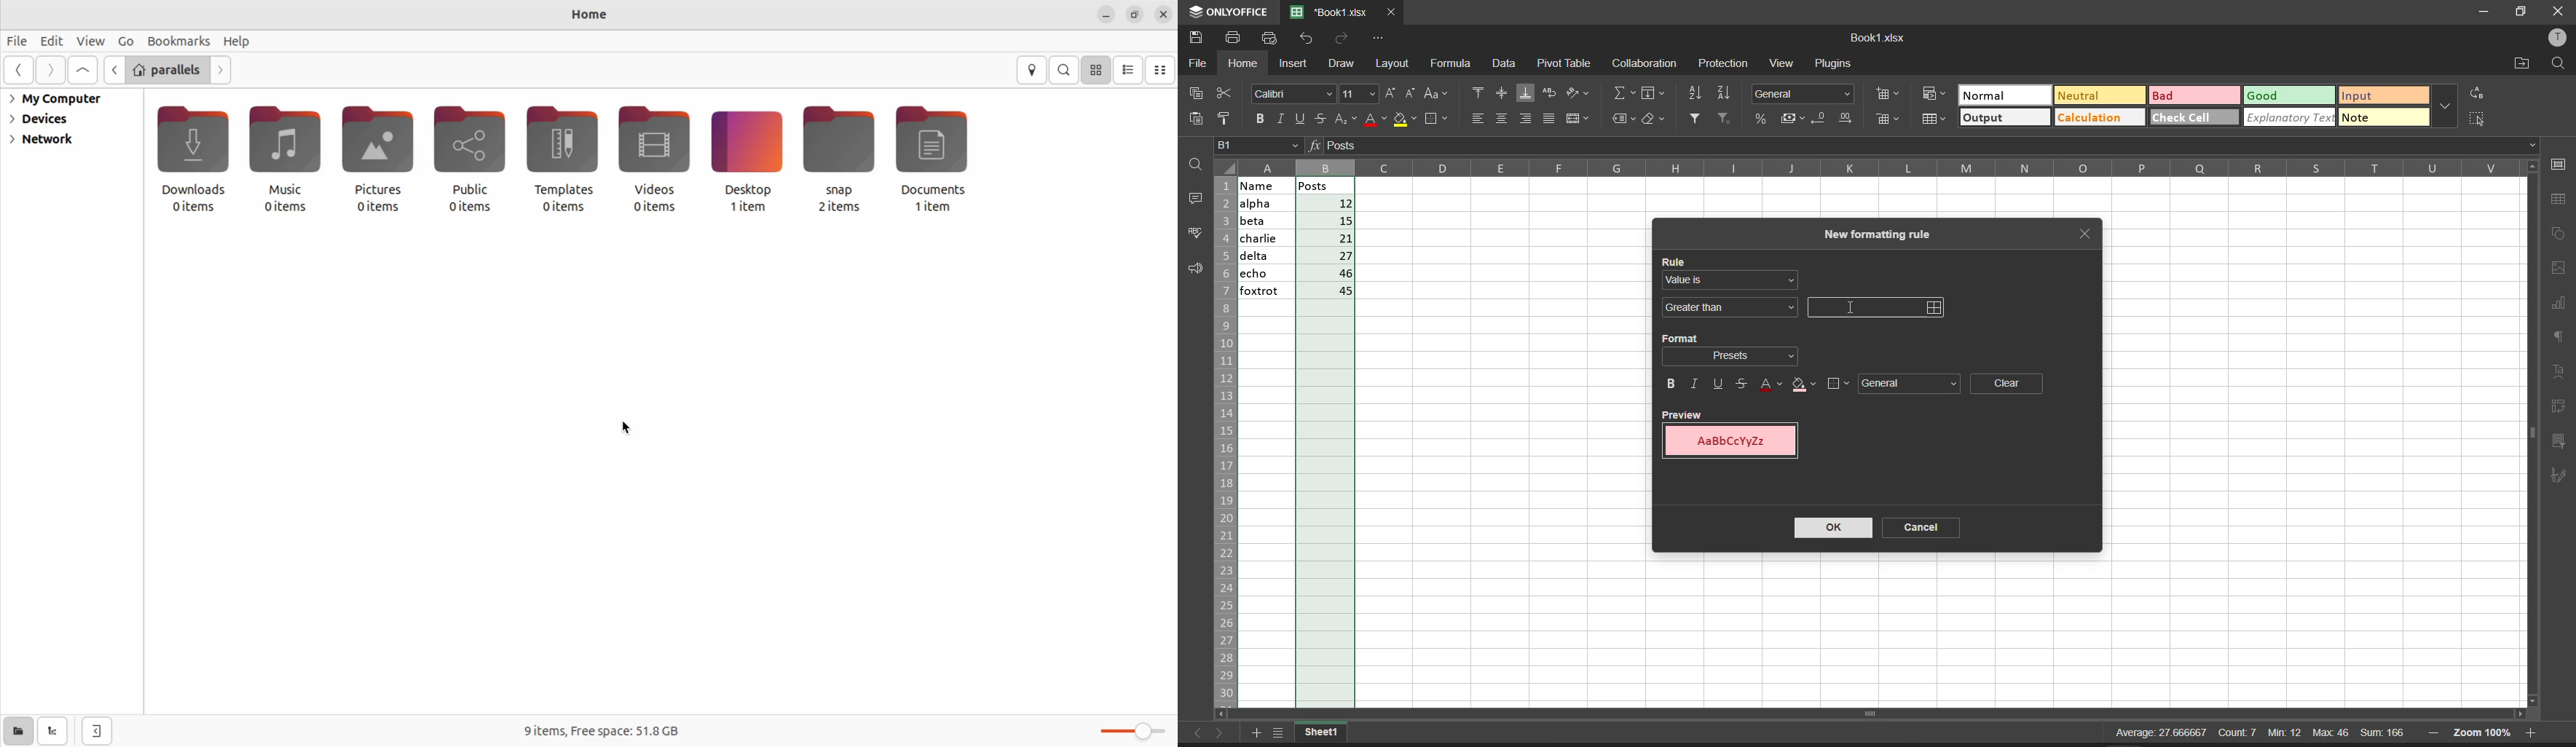  Describe the element at coordinates (1743, 384) in the screenshot. I see `strikethrough` at that location.